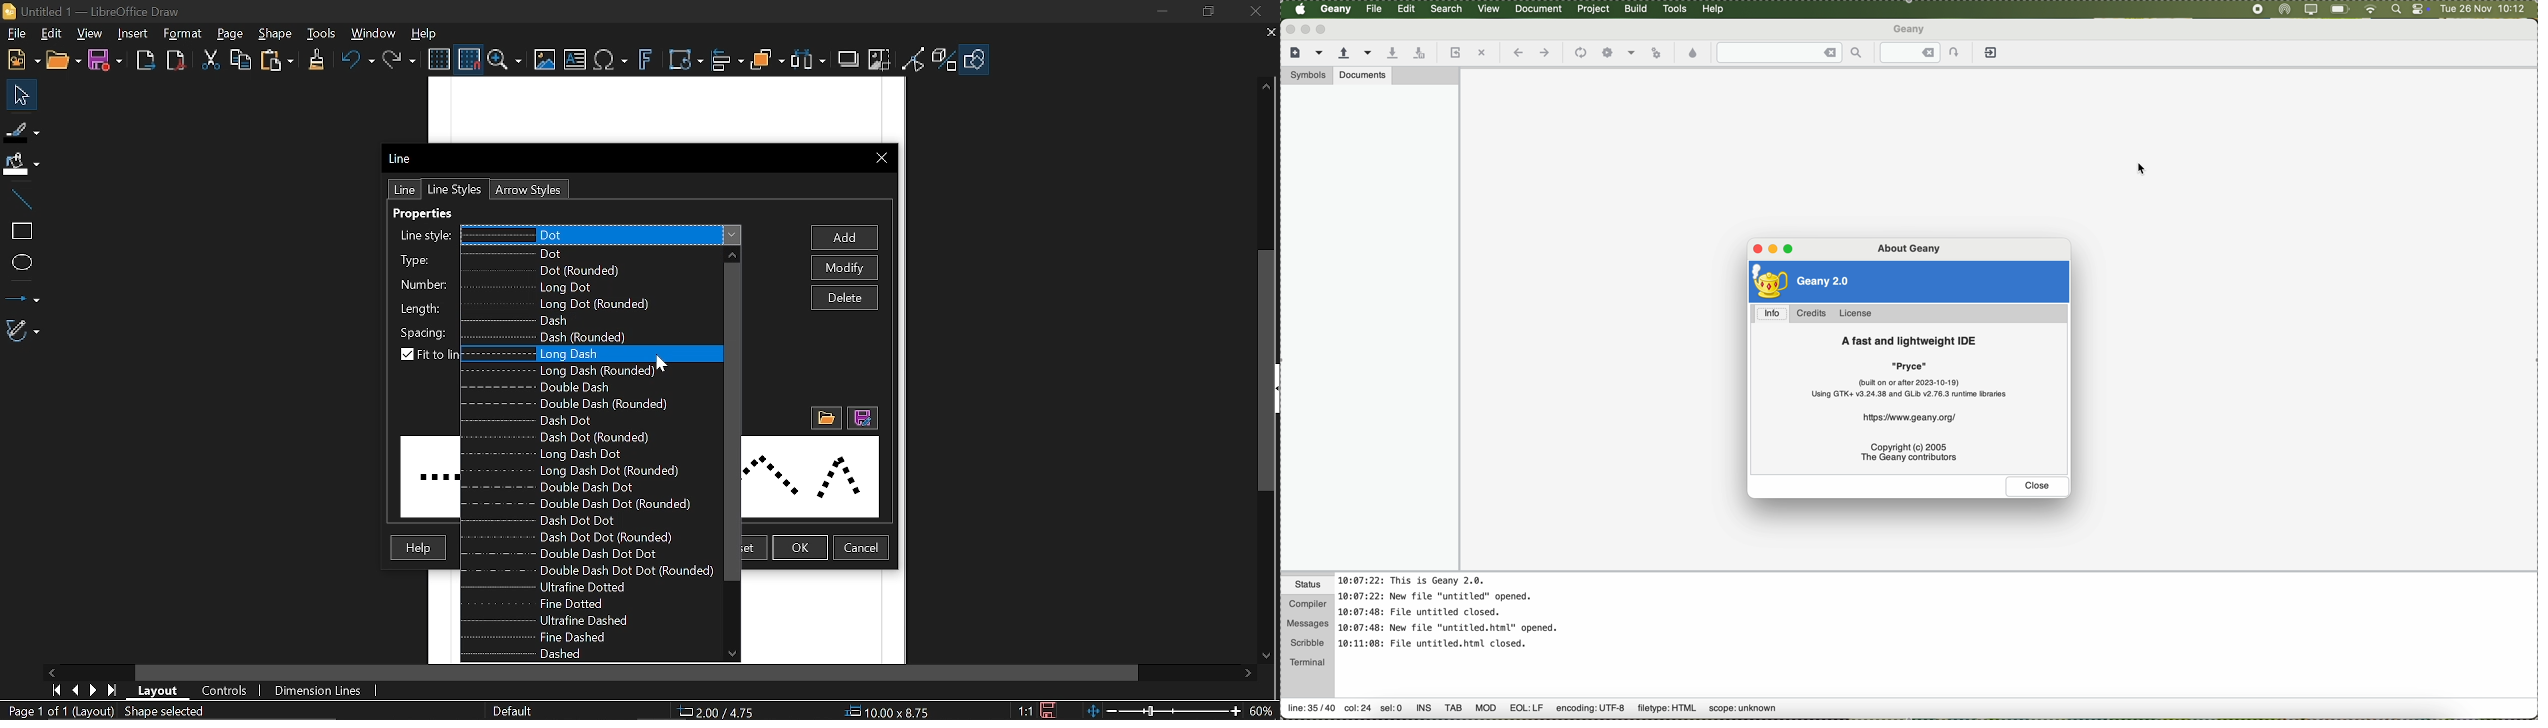 The height and width of the screenshot is (728, 2548). Describe the element at coordinates (732, 421) in the screenshot. I see `Vertical scrollbar` at that location.